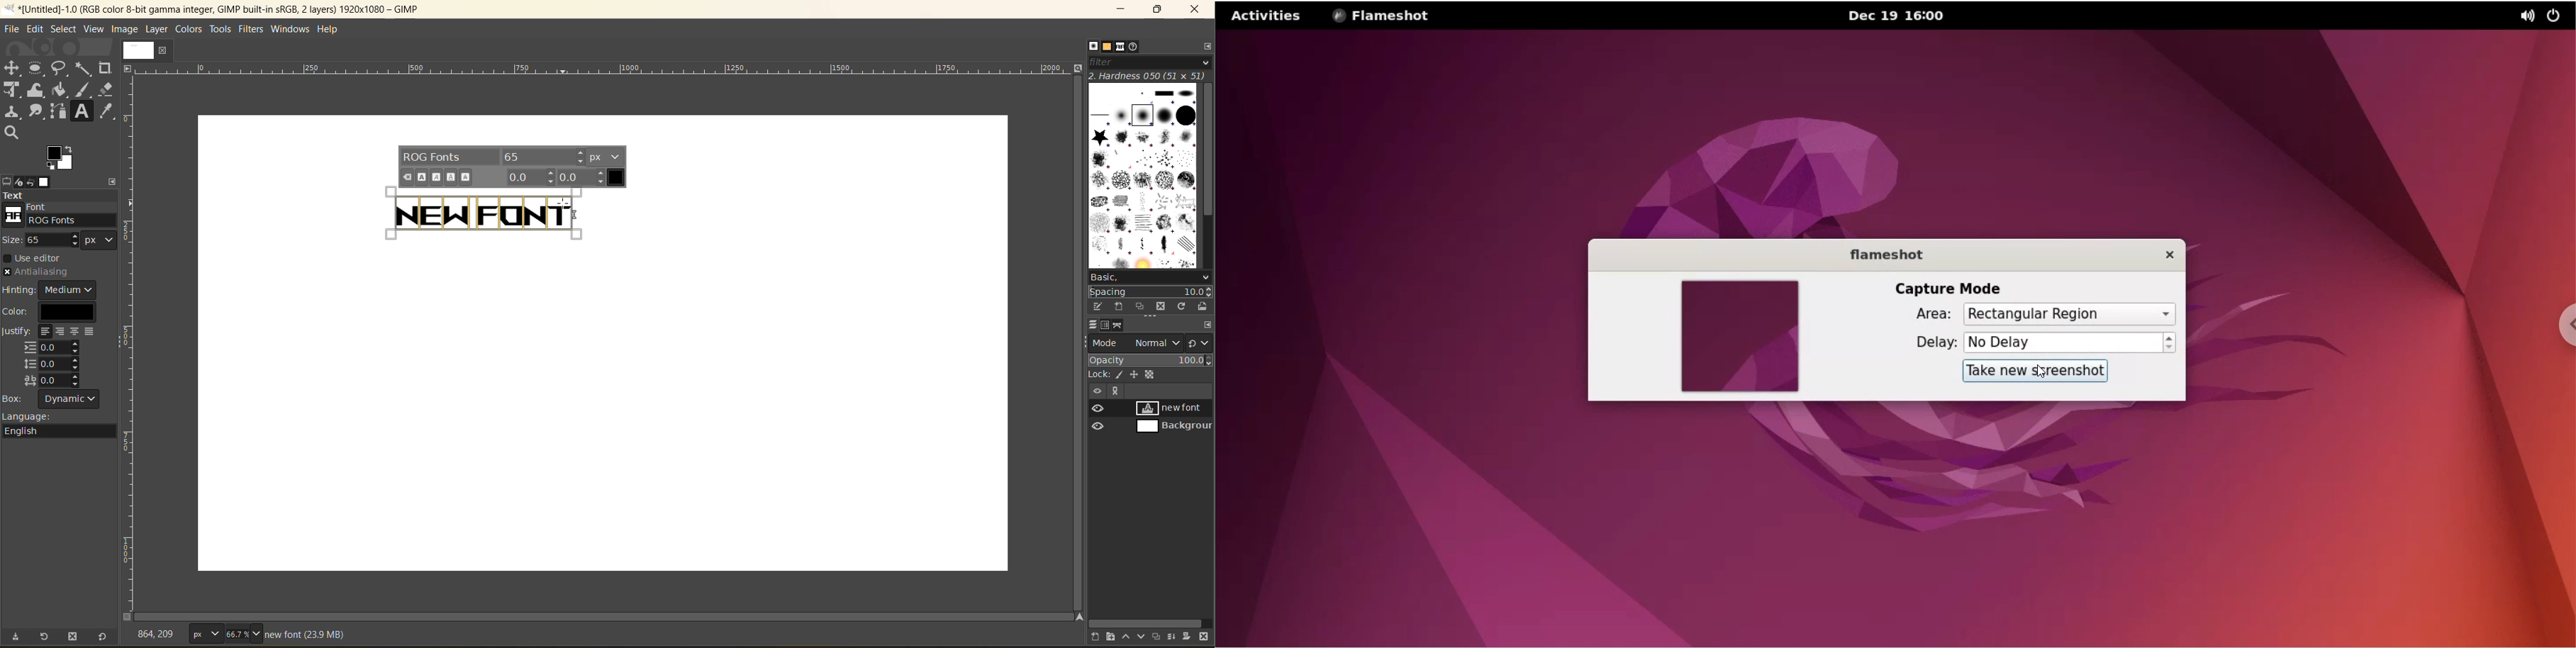  Describe the element at coordinates (1137, 344) in the screenshot. I see `mode` at that location.